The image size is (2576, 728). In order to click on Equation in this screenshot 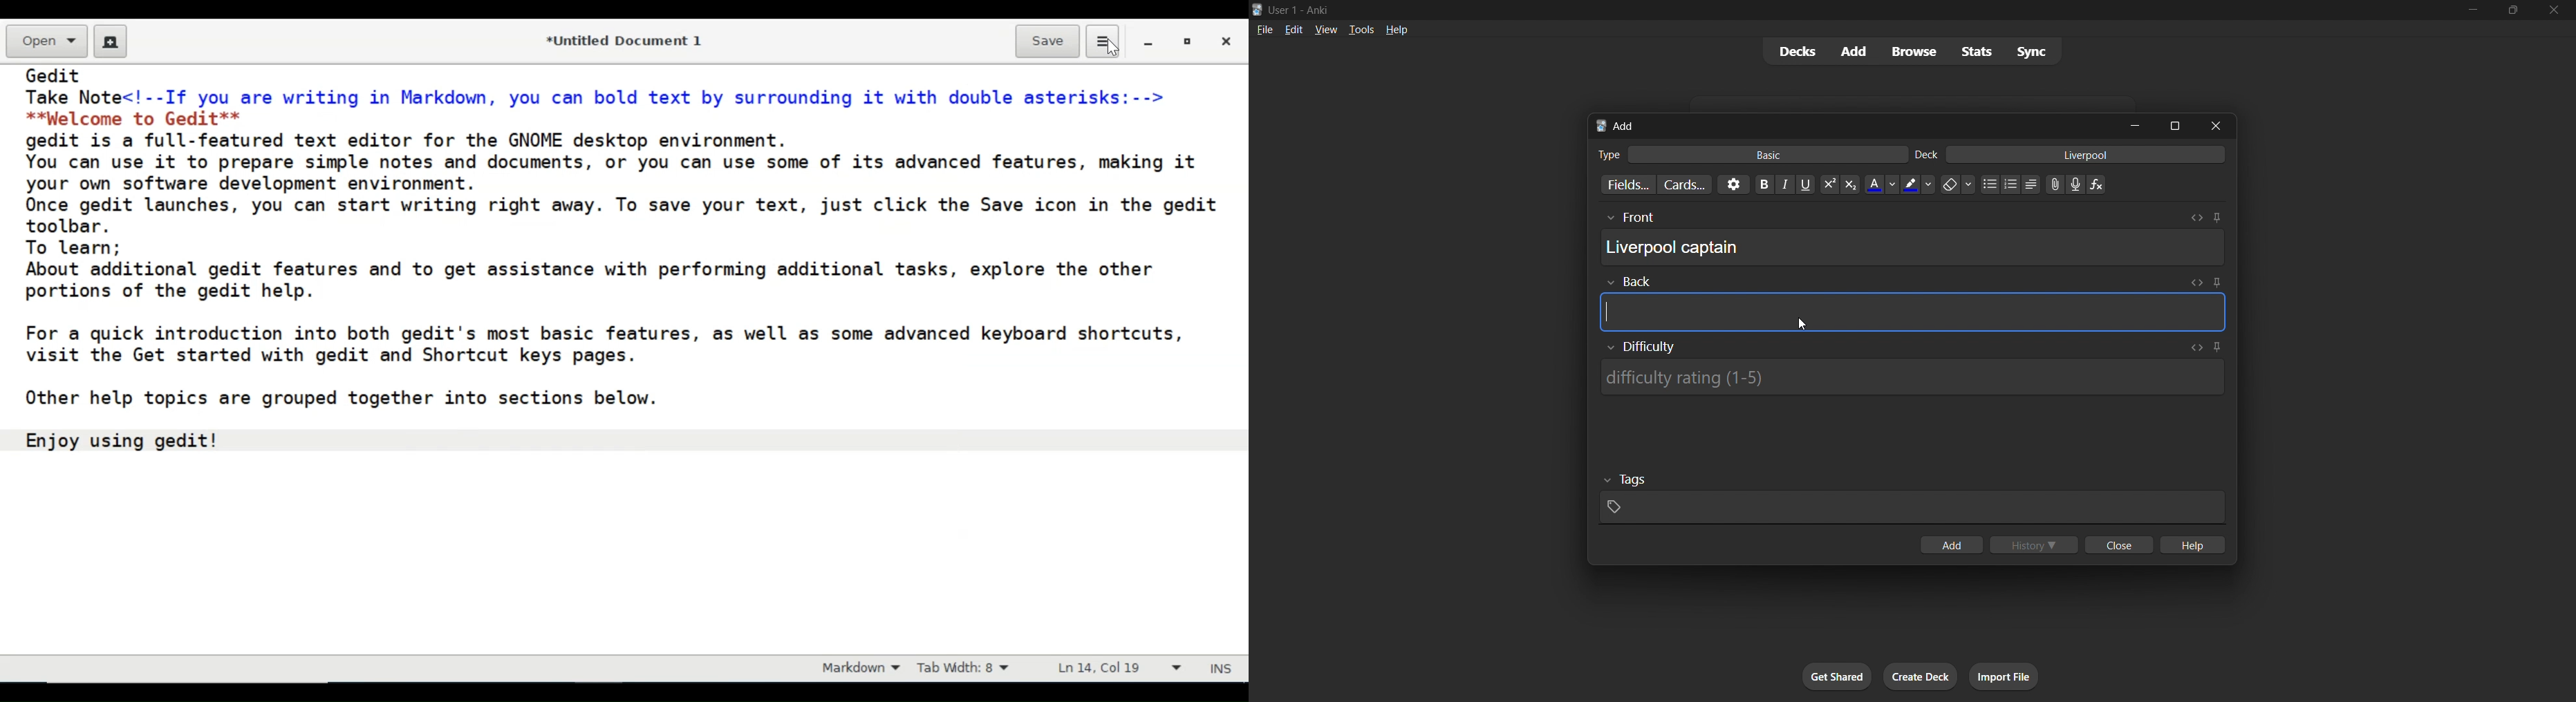, I will do `click(2096, 184)`.